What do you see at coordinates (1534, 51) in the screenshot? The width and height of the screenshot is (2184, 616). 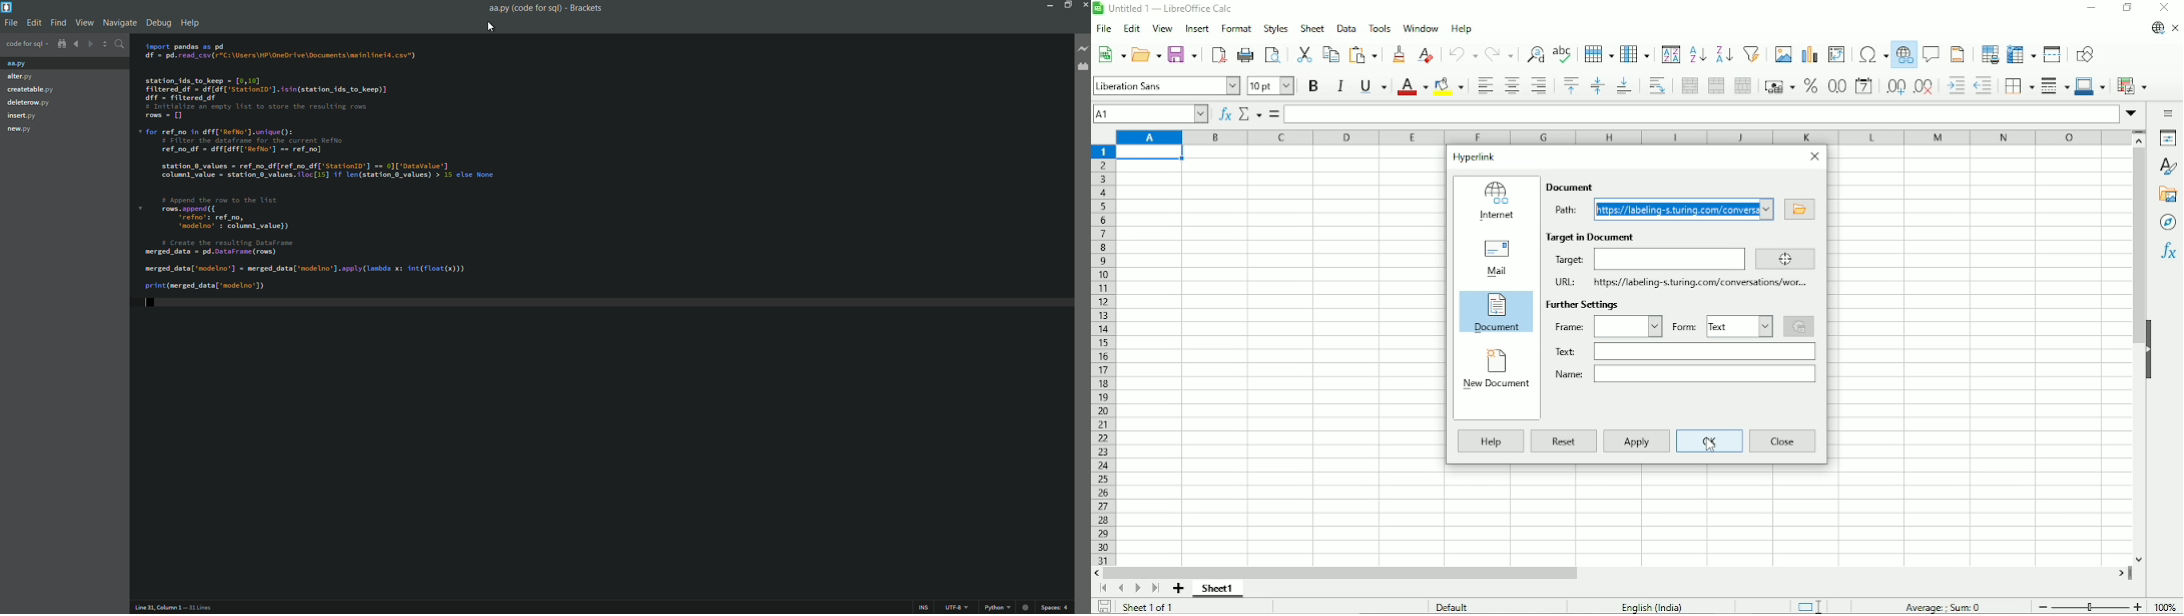 I see `Find and replace` at bounding box center [1534, 51].